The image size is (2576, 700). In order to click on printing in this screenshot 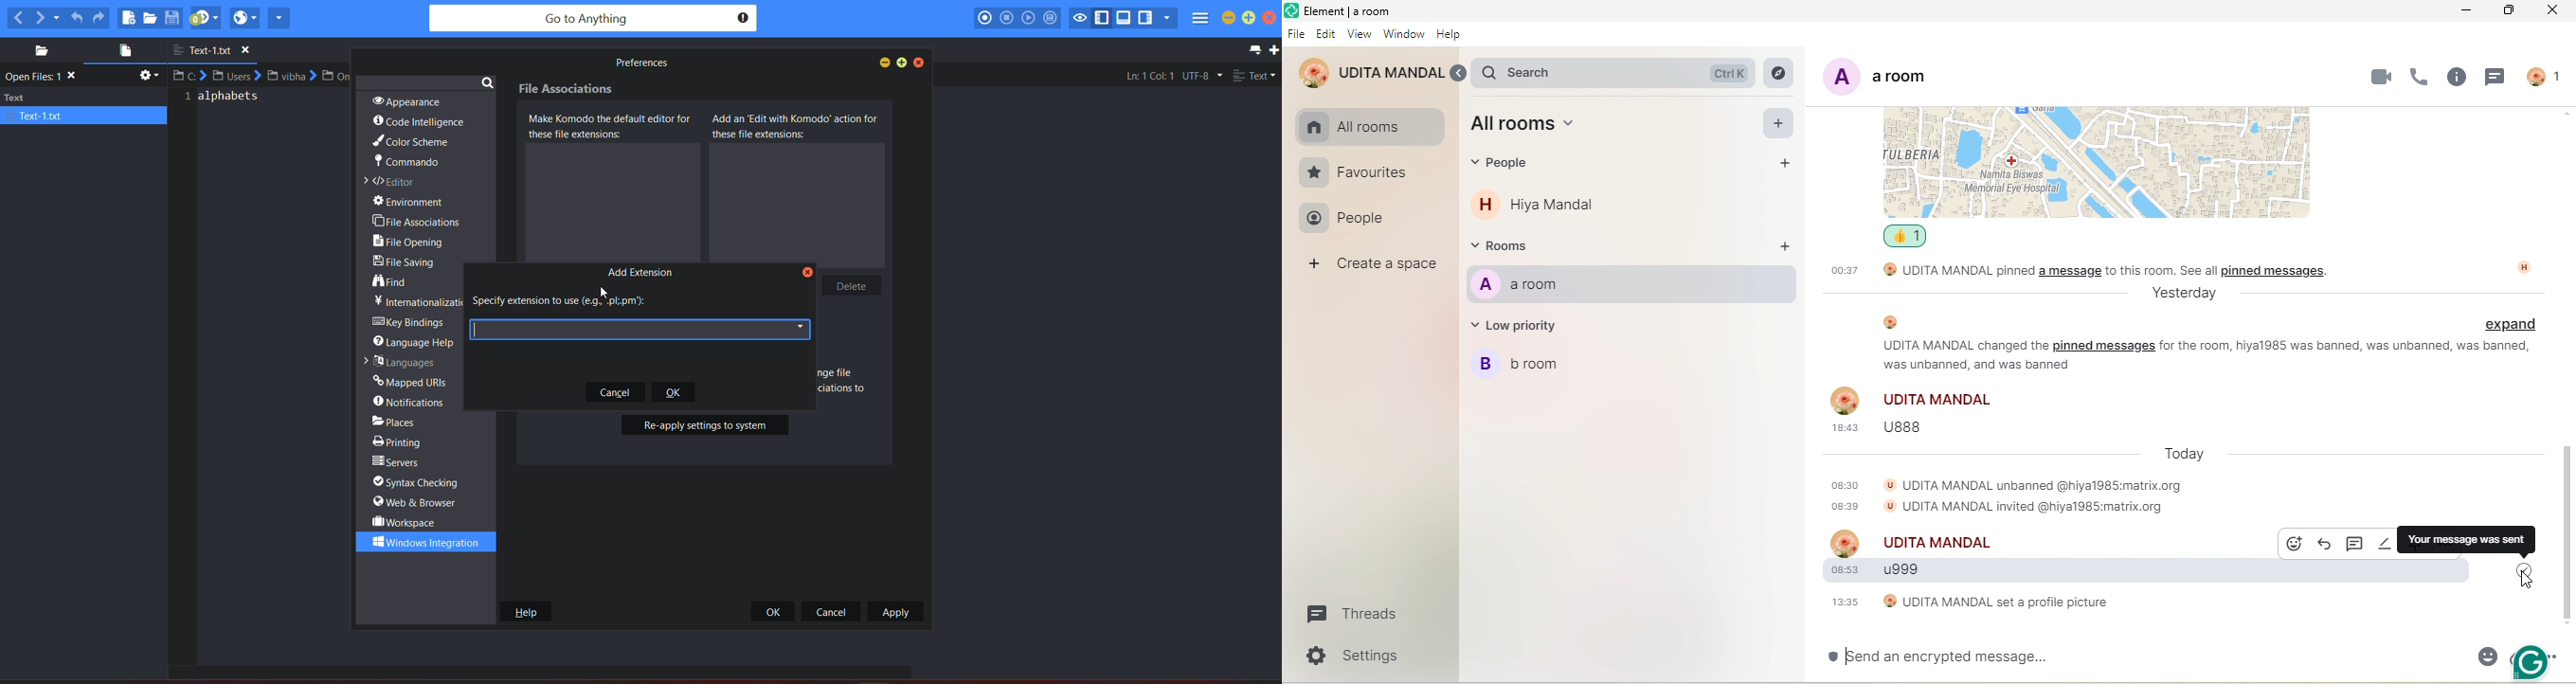, I will do `click(399, 442)`.